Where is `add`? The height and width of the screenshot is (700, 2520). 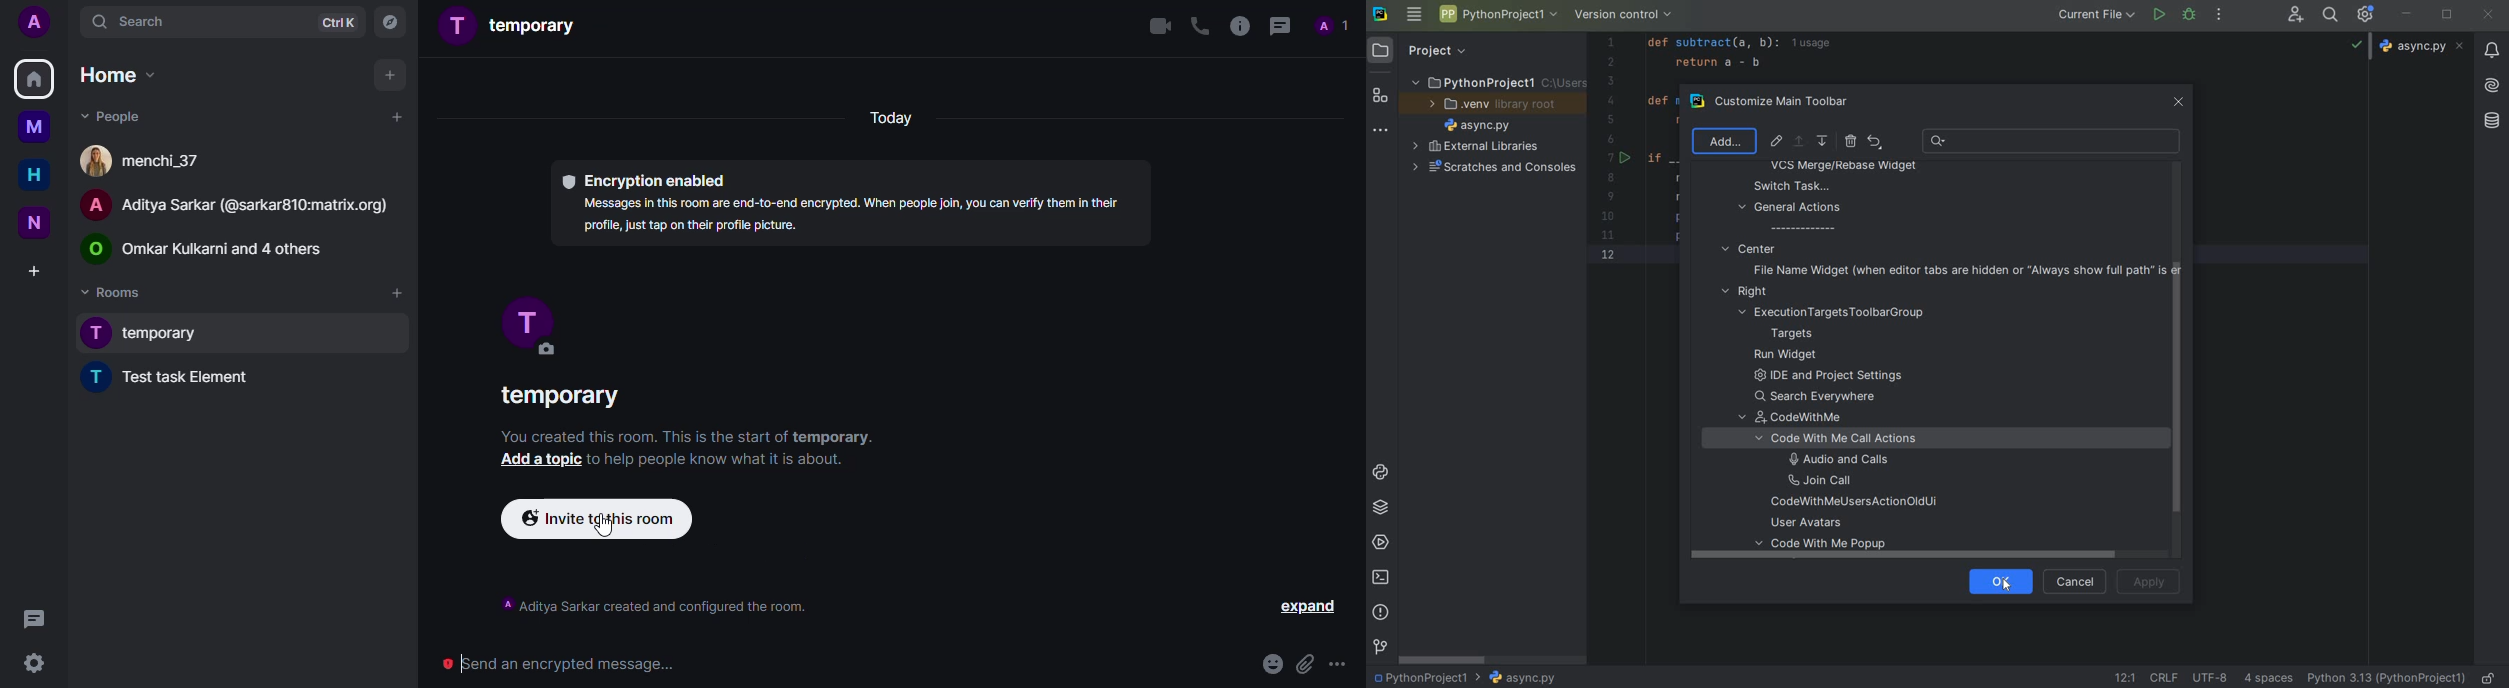 add is located at coordinates (396, 293).